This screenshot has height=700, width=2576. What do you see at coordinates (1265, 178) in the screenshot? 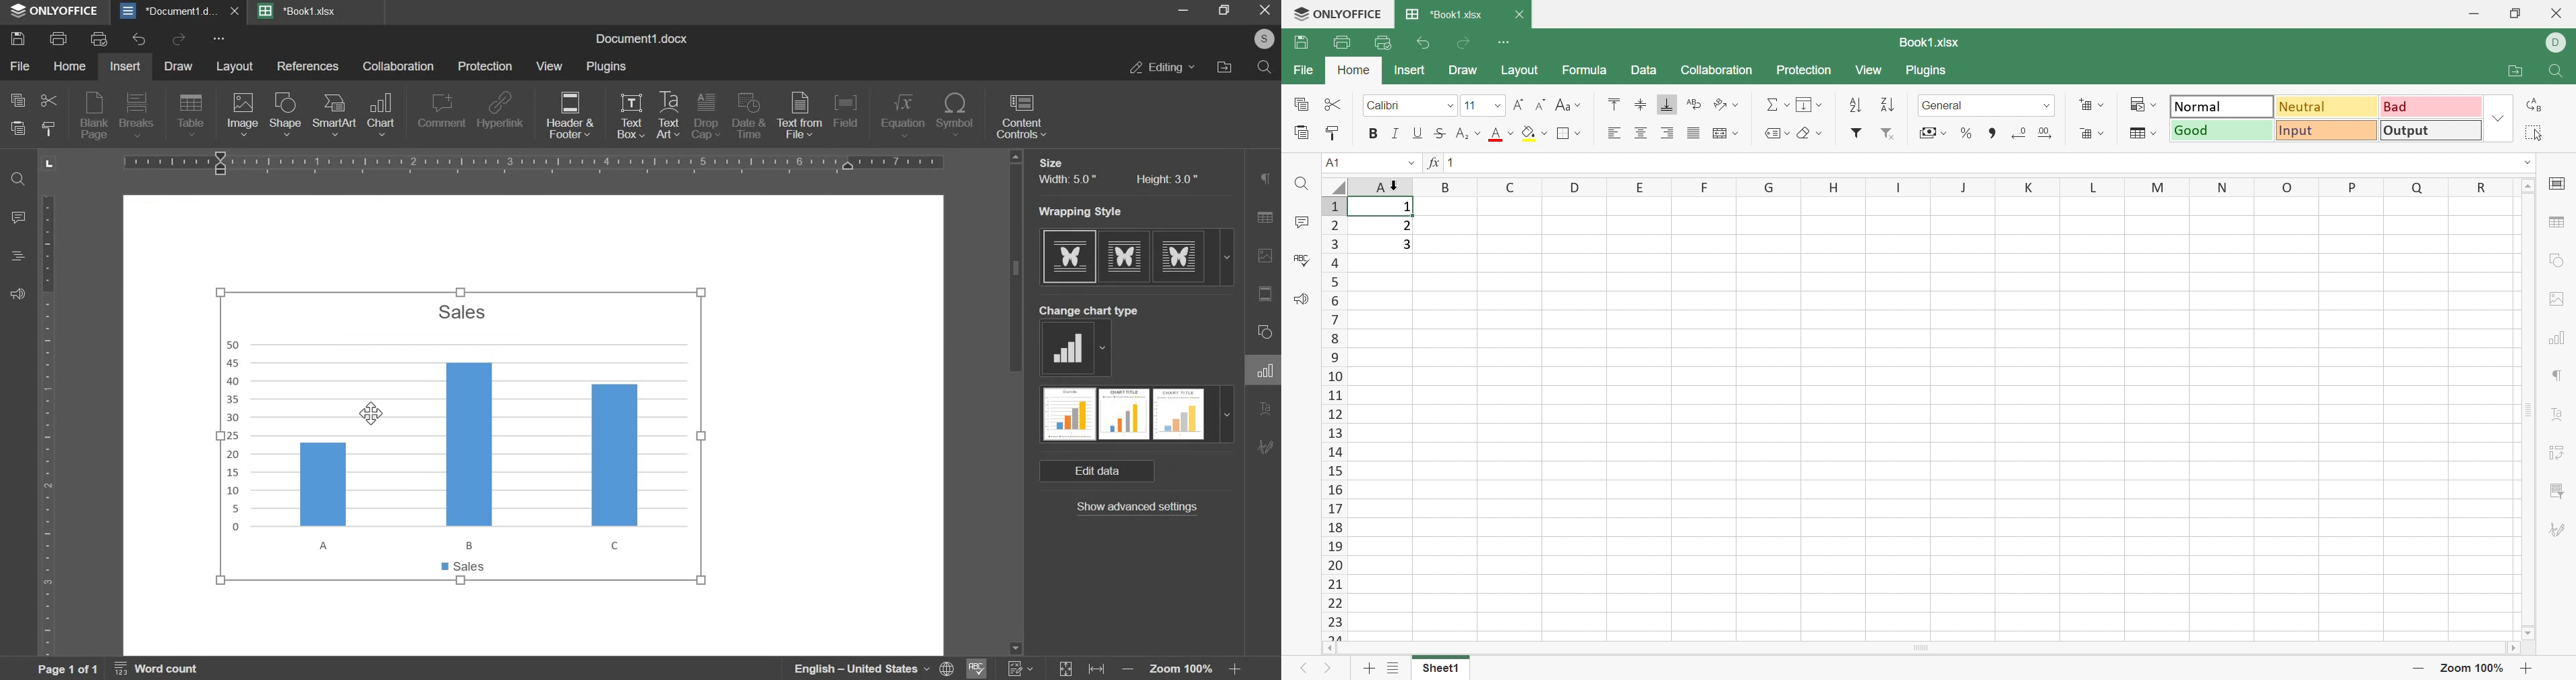
I see `Table Tool` at bounding box center [1265, 178].